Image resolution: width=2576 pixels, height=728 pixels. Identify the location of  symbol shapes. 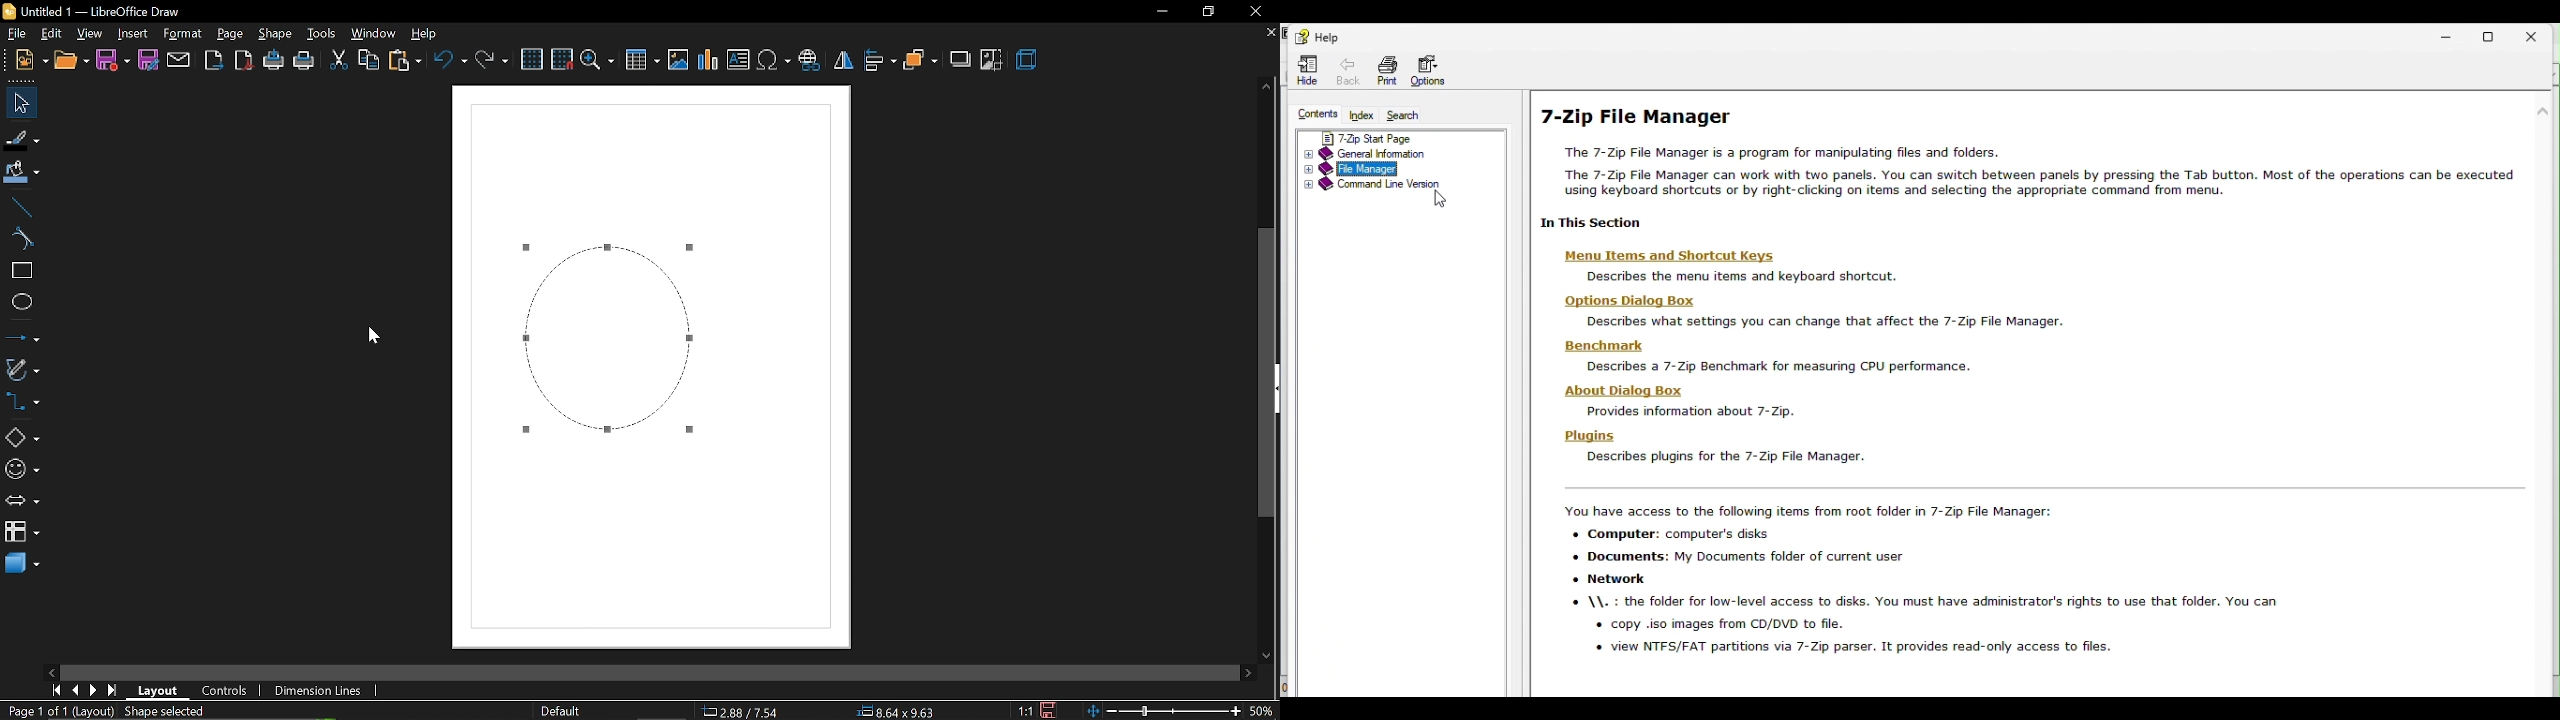
(24, 471).